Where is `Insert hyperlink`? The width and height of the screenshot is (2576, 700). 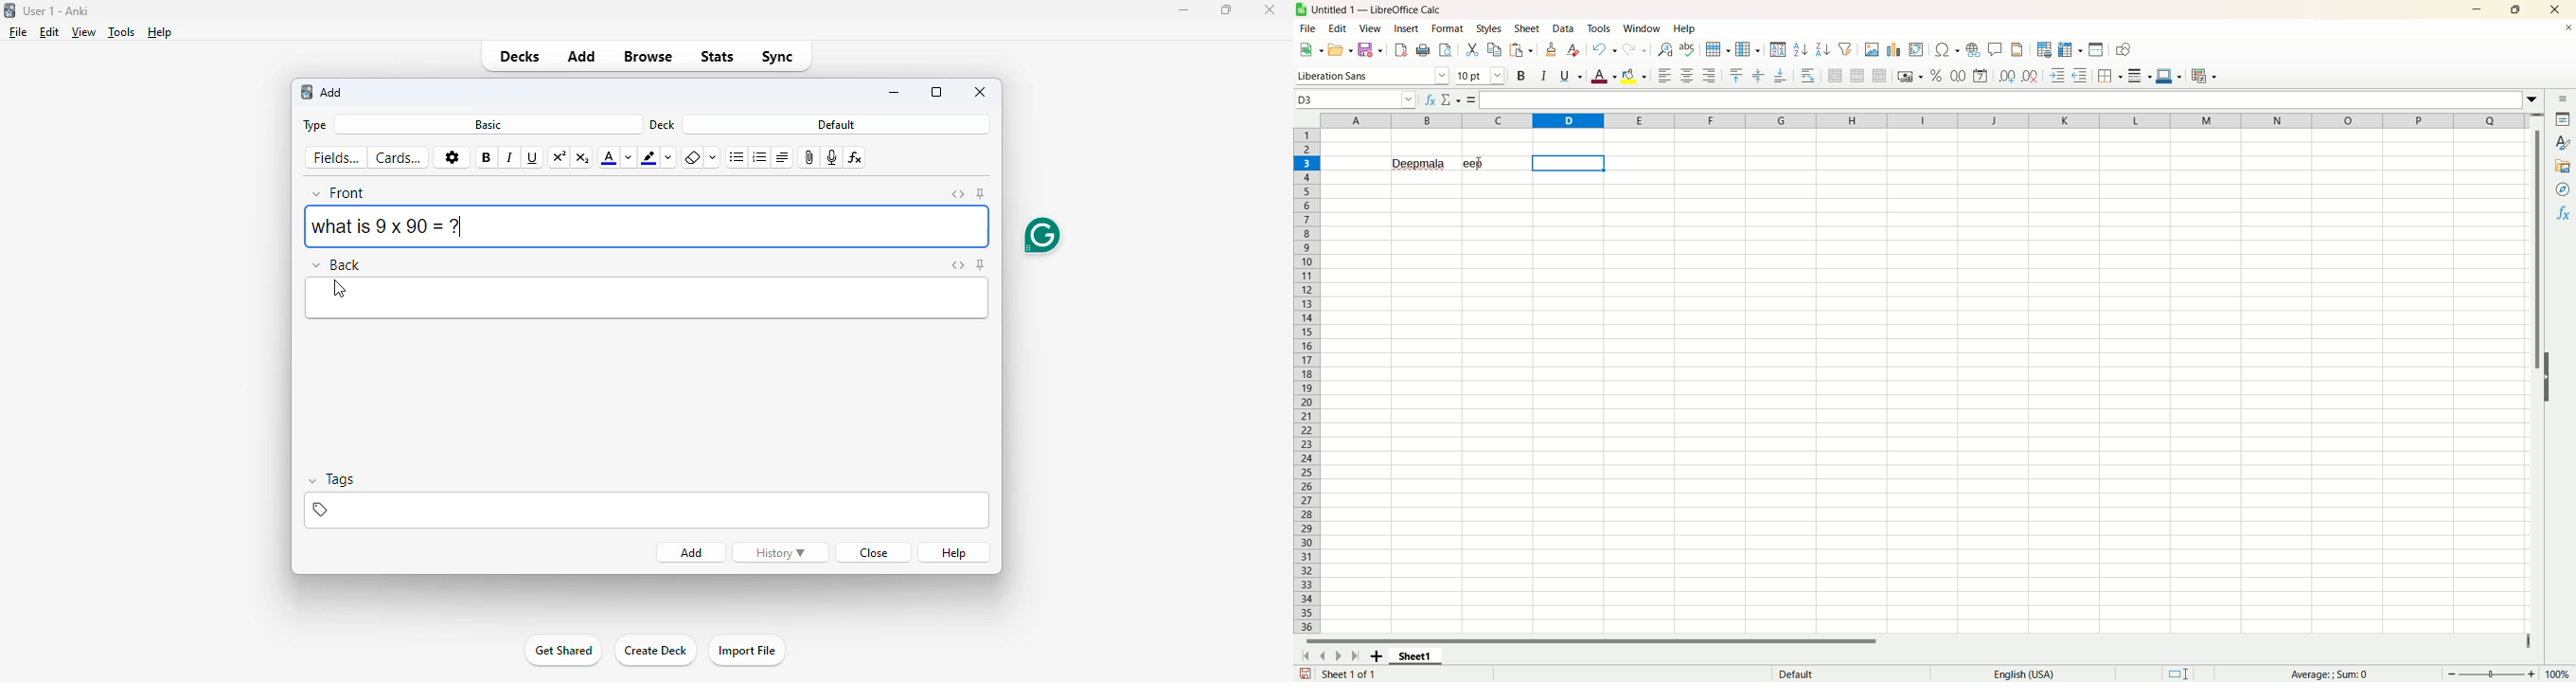
Insert hyperlink is located at coordinates (1973, 48).